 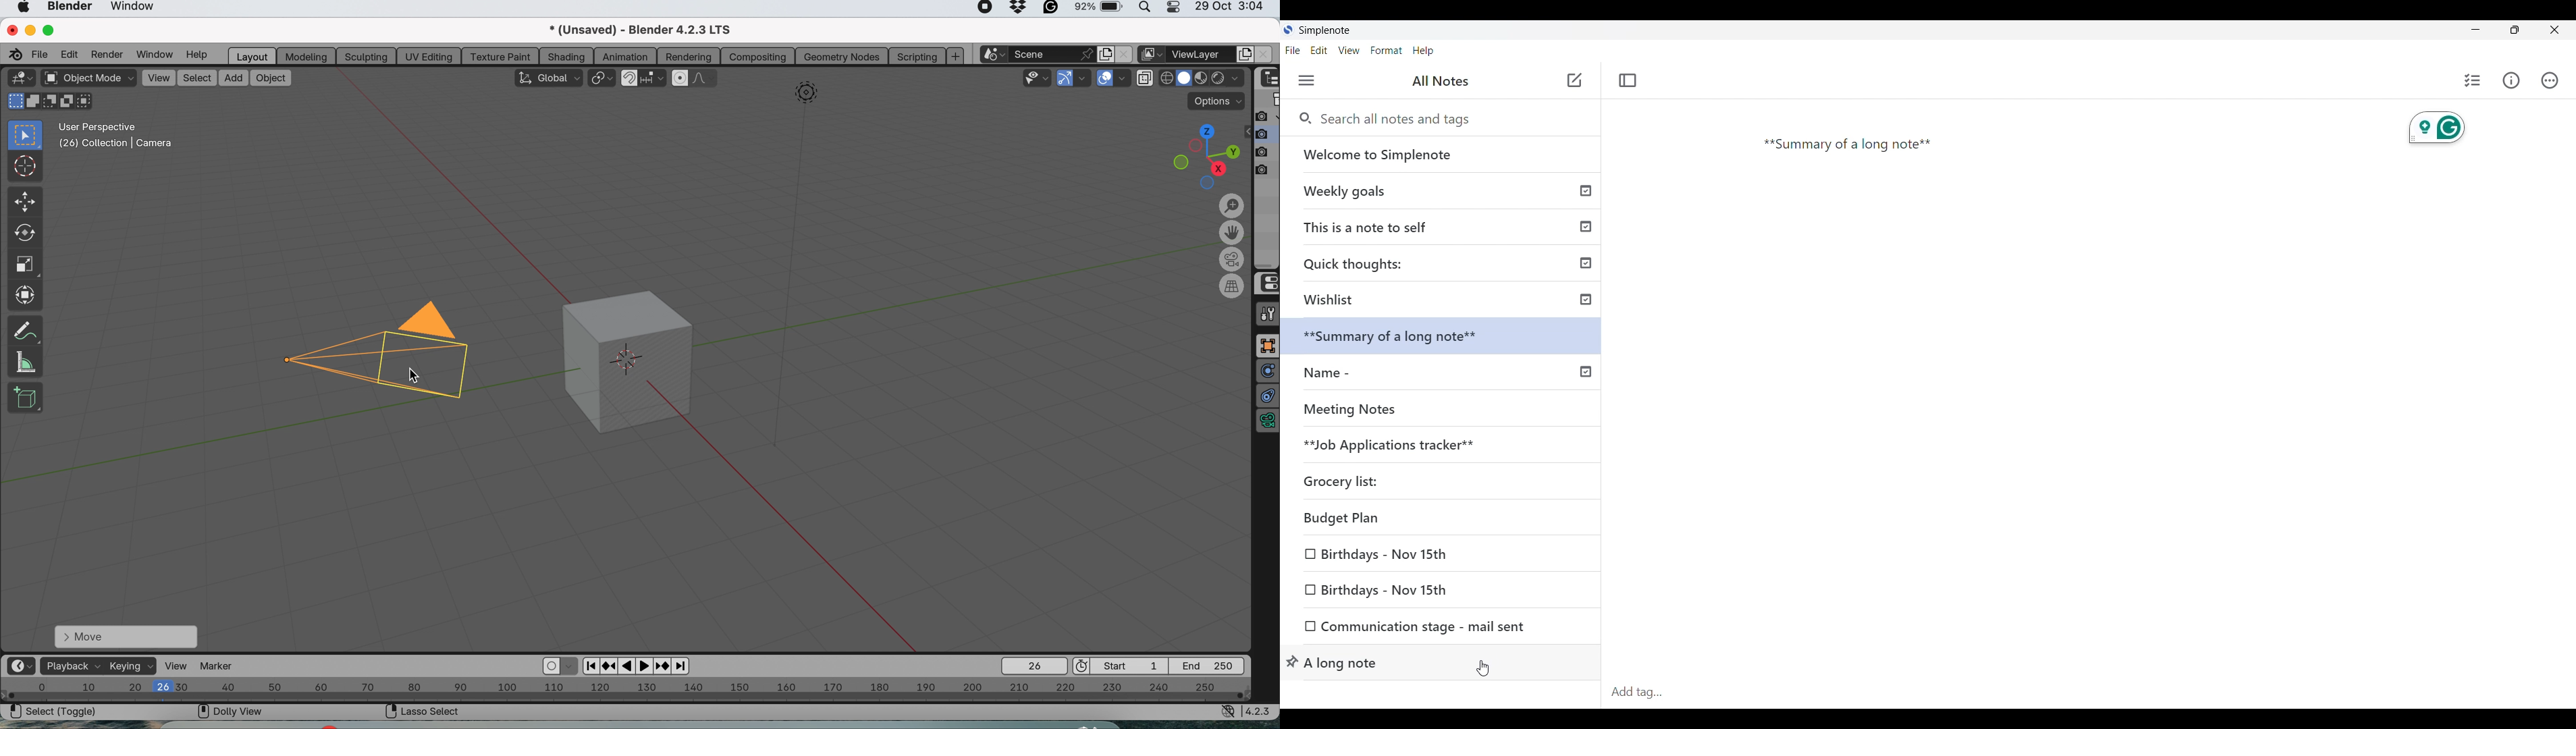 What do you see at coordinates (1150, 55) in the screenshot?
I see `active workspace` at bounding box center [1150, 55].